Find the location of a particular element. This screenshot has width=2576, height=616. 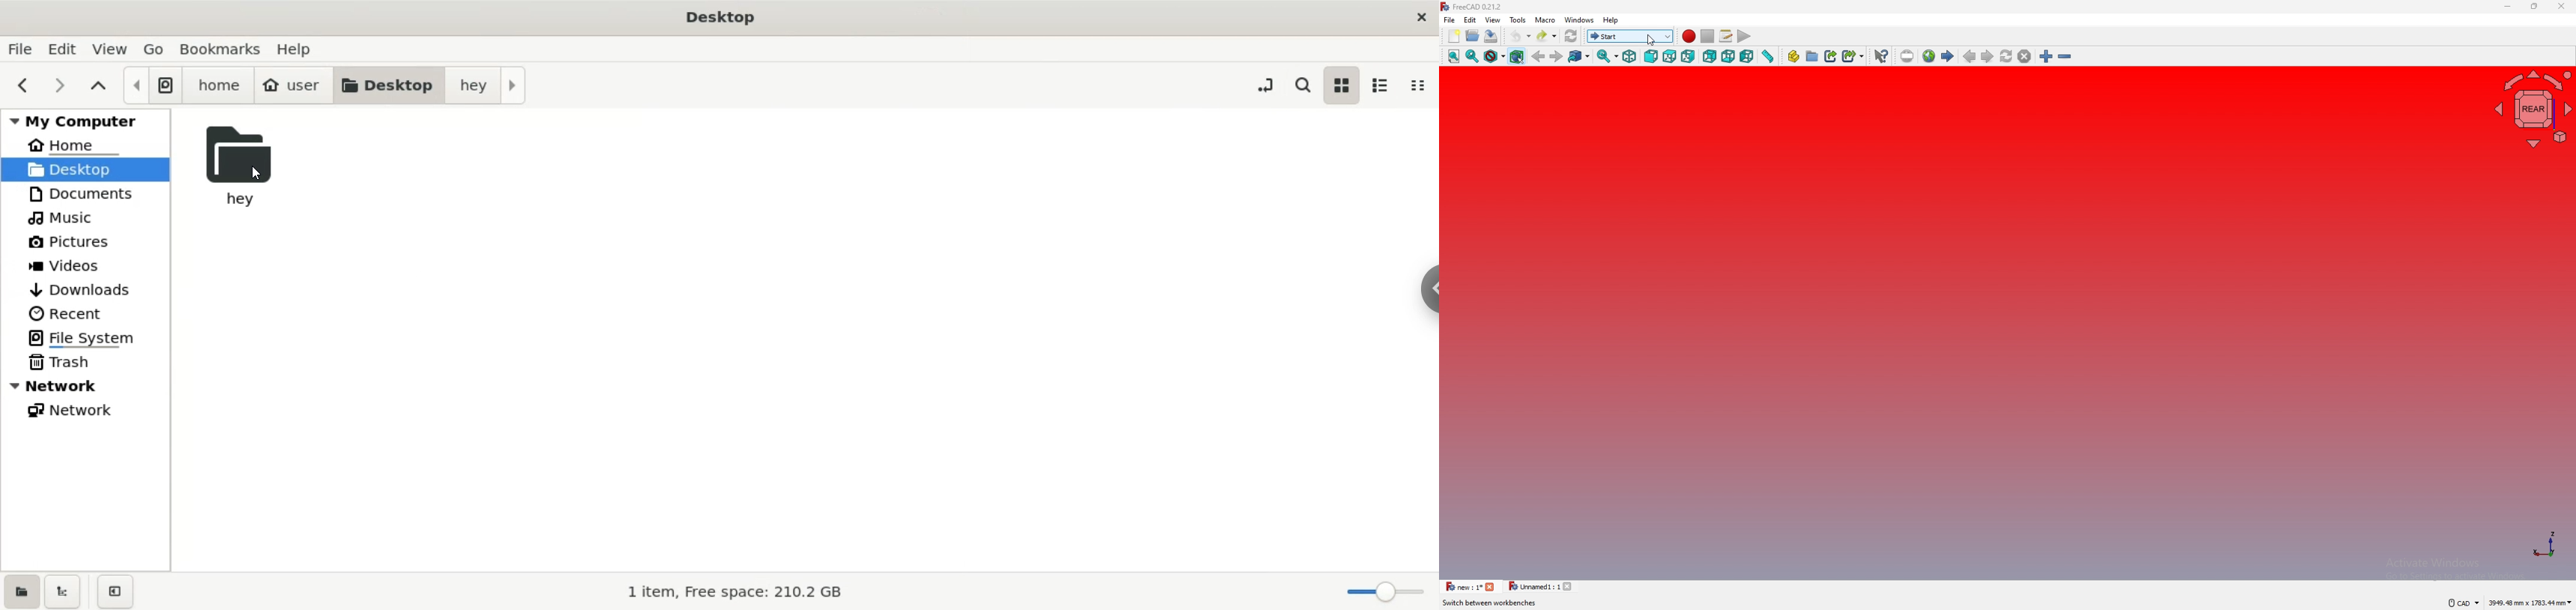

new : 1* is located at coordinates (1463, 586).